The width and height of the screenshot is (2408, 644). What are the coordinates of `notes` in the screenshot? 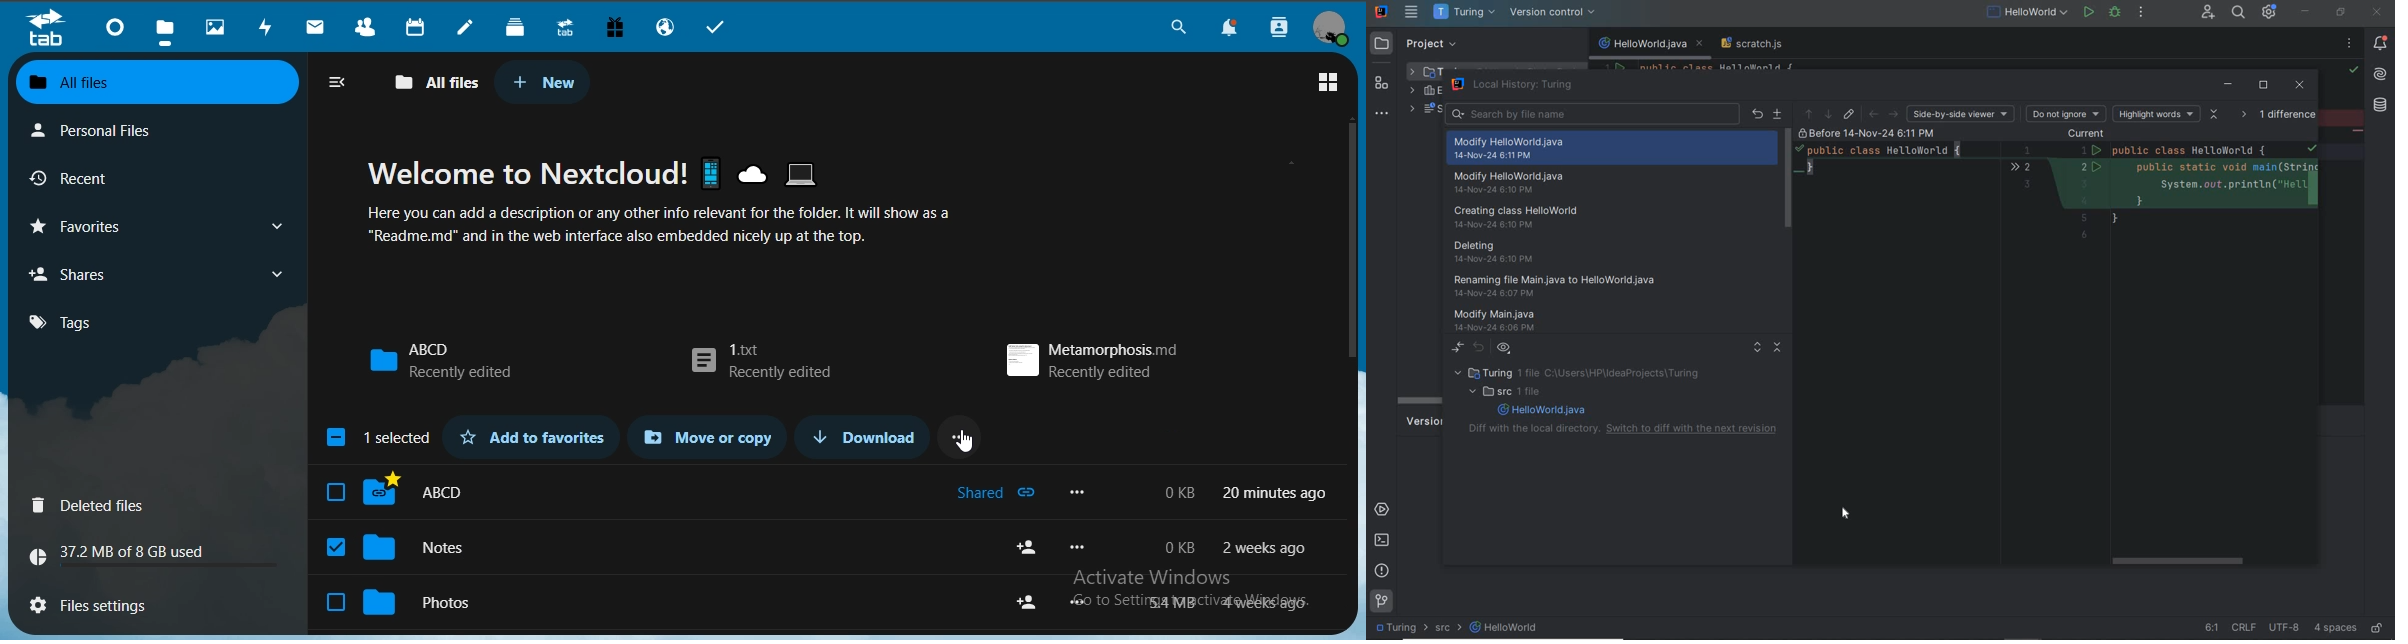 It's located at (469, 28).